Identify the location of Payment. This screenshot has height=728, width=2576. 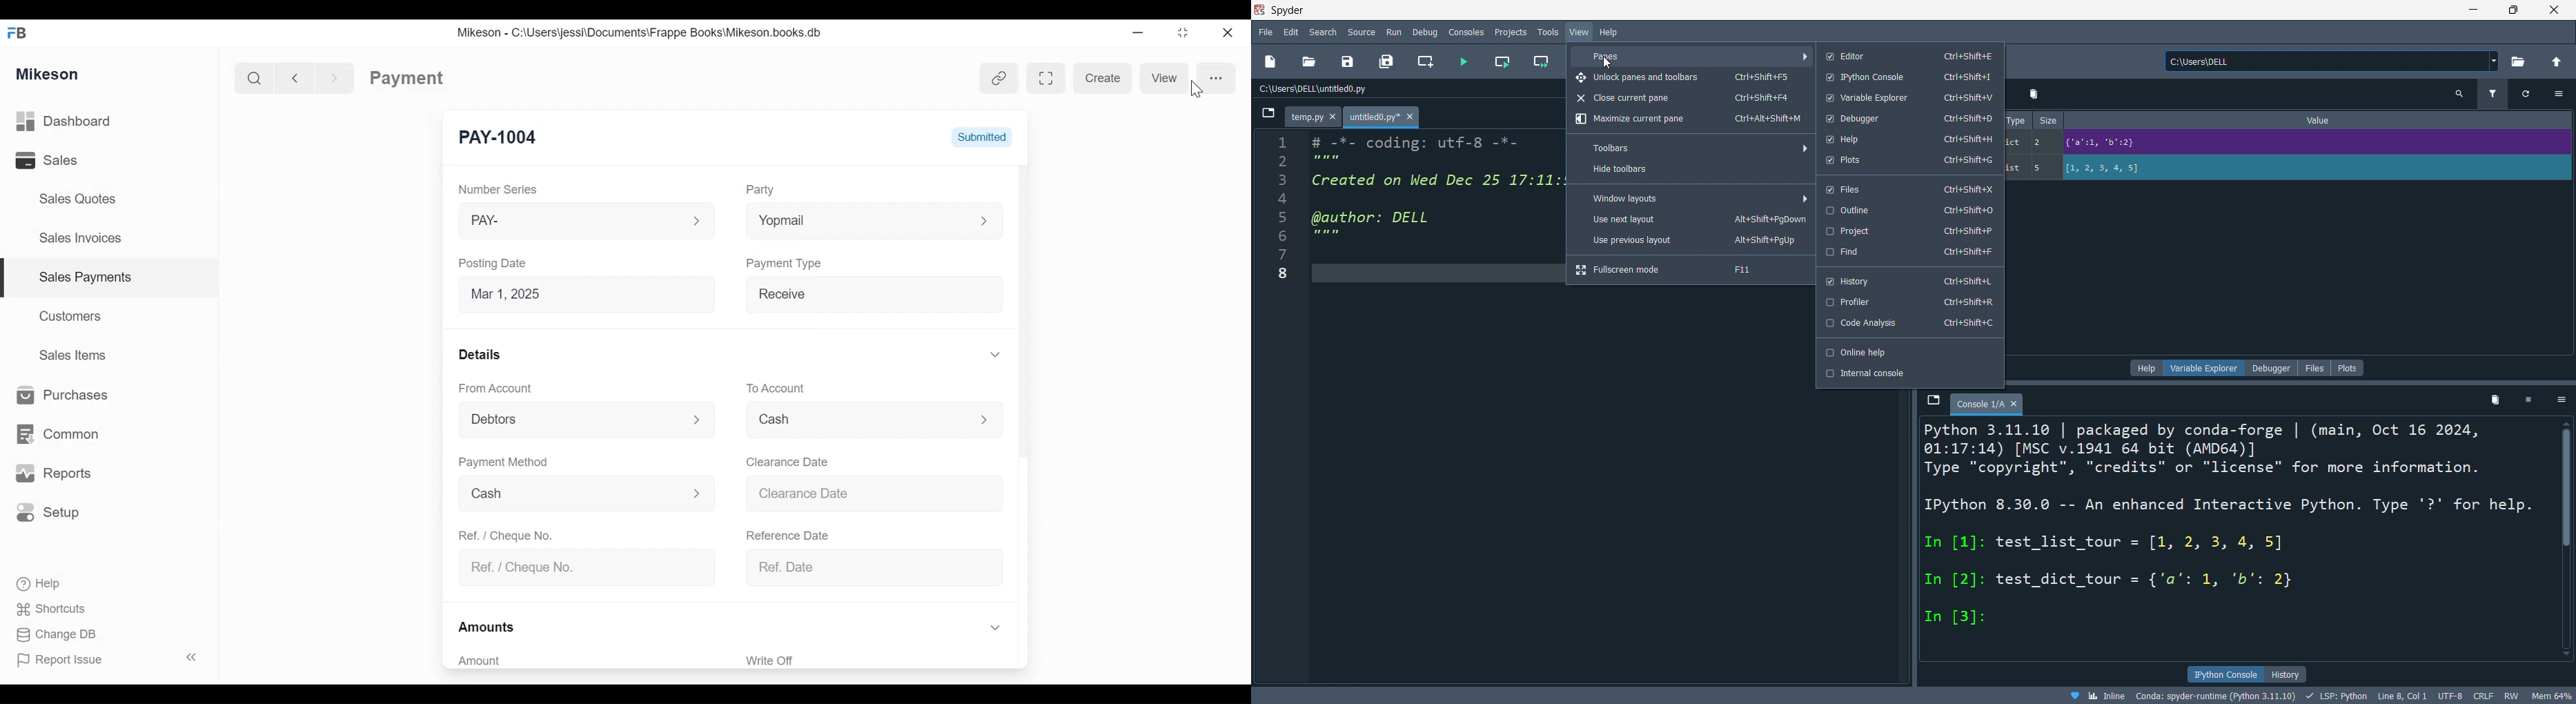
(406, 77).